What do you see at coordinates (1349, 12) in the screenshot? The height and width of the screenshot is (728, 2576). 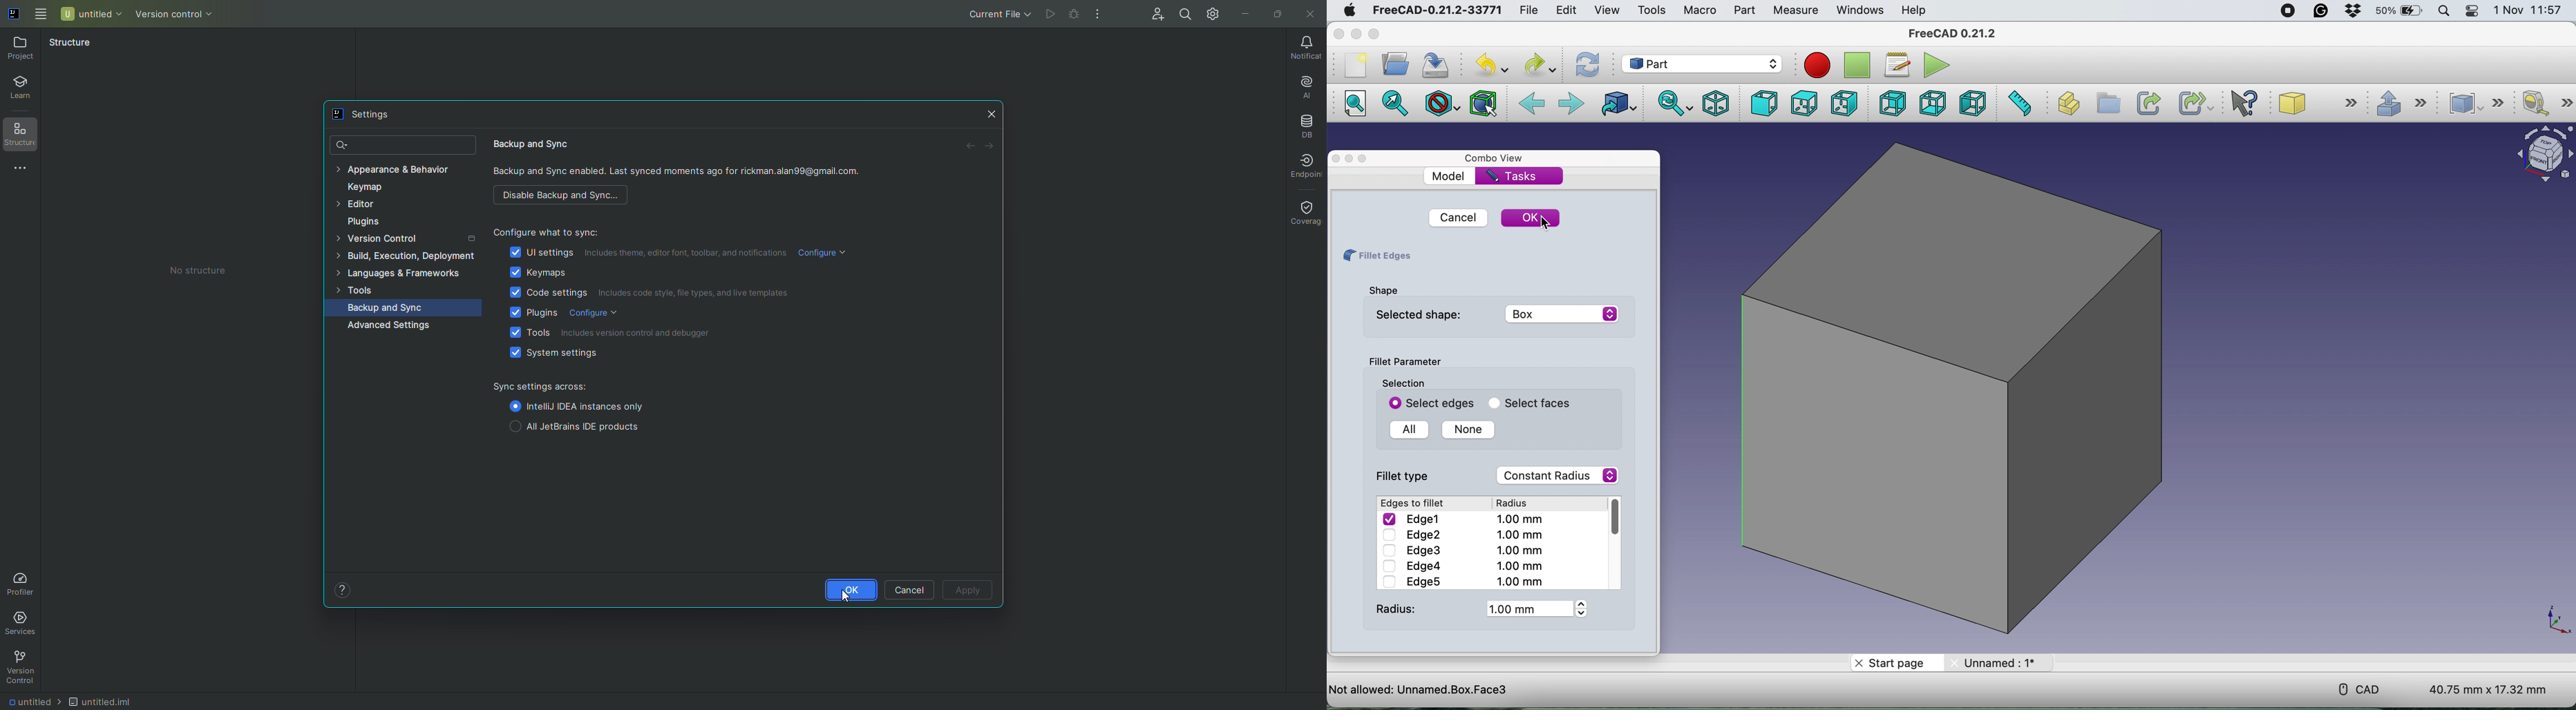 I see `system logo` at bounding box center [1349, 12].